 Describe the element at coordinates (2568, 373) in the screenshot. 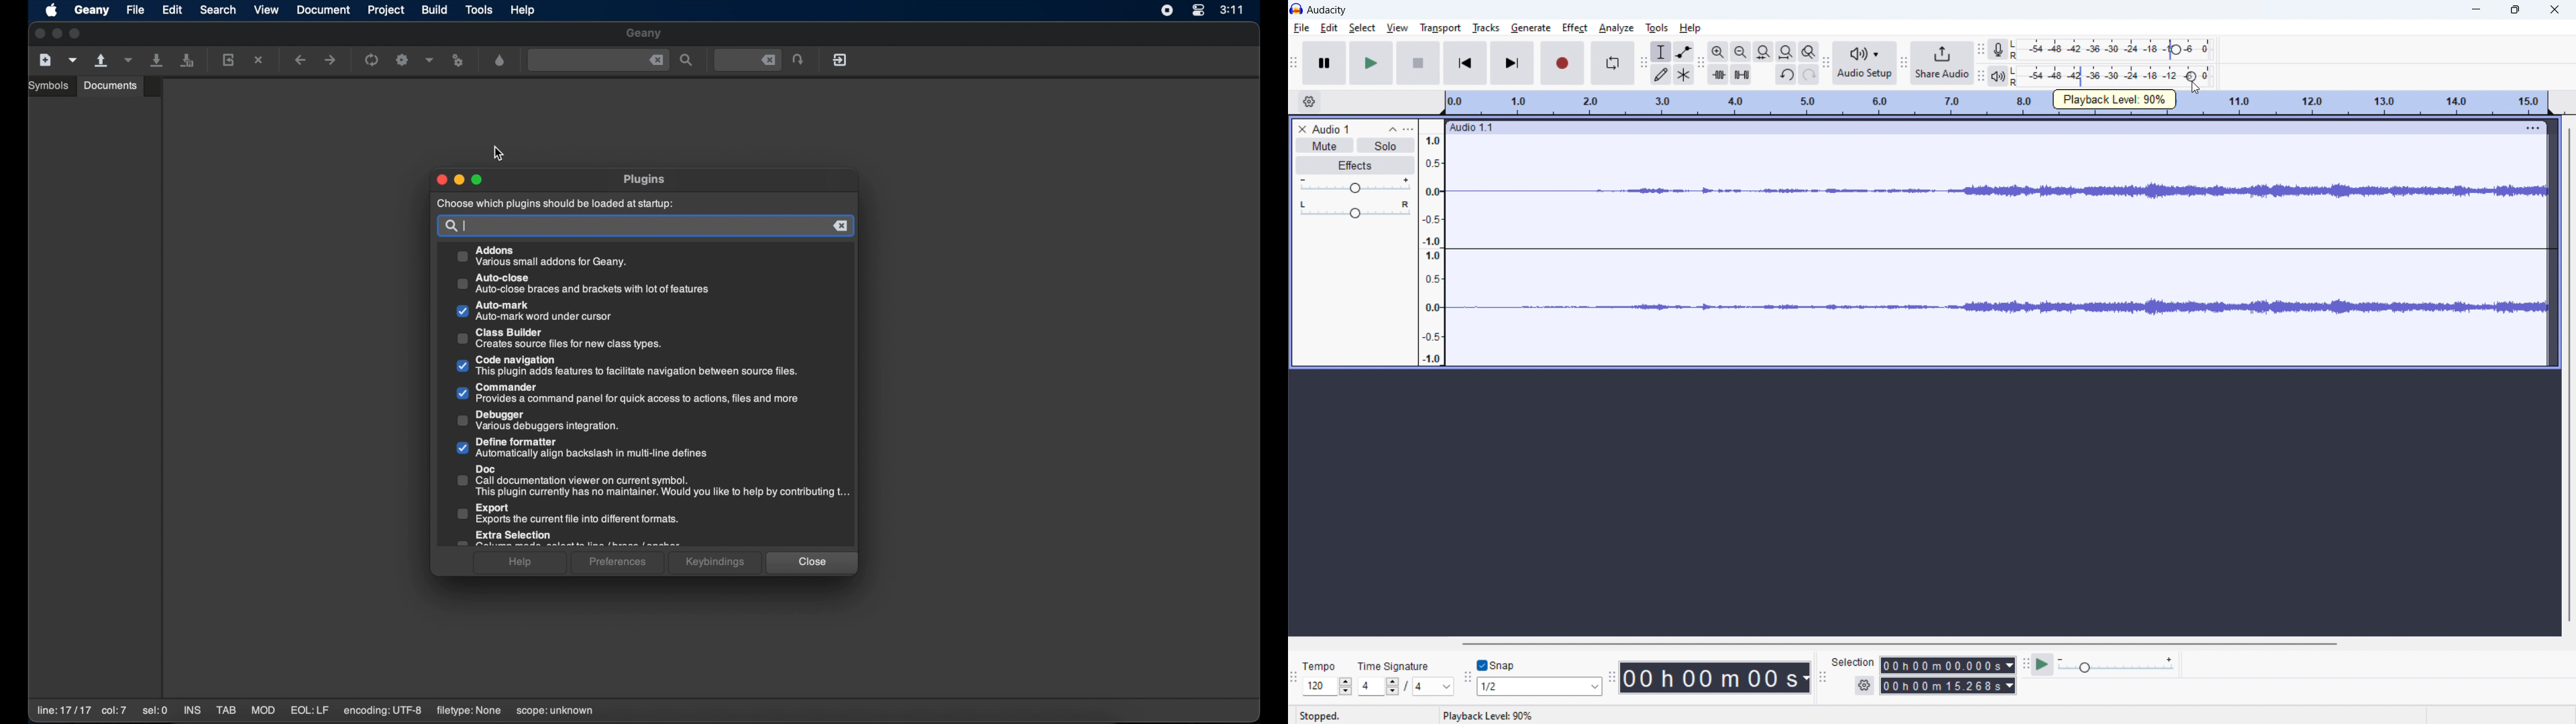

I see `vertical scrollbar` at that location.